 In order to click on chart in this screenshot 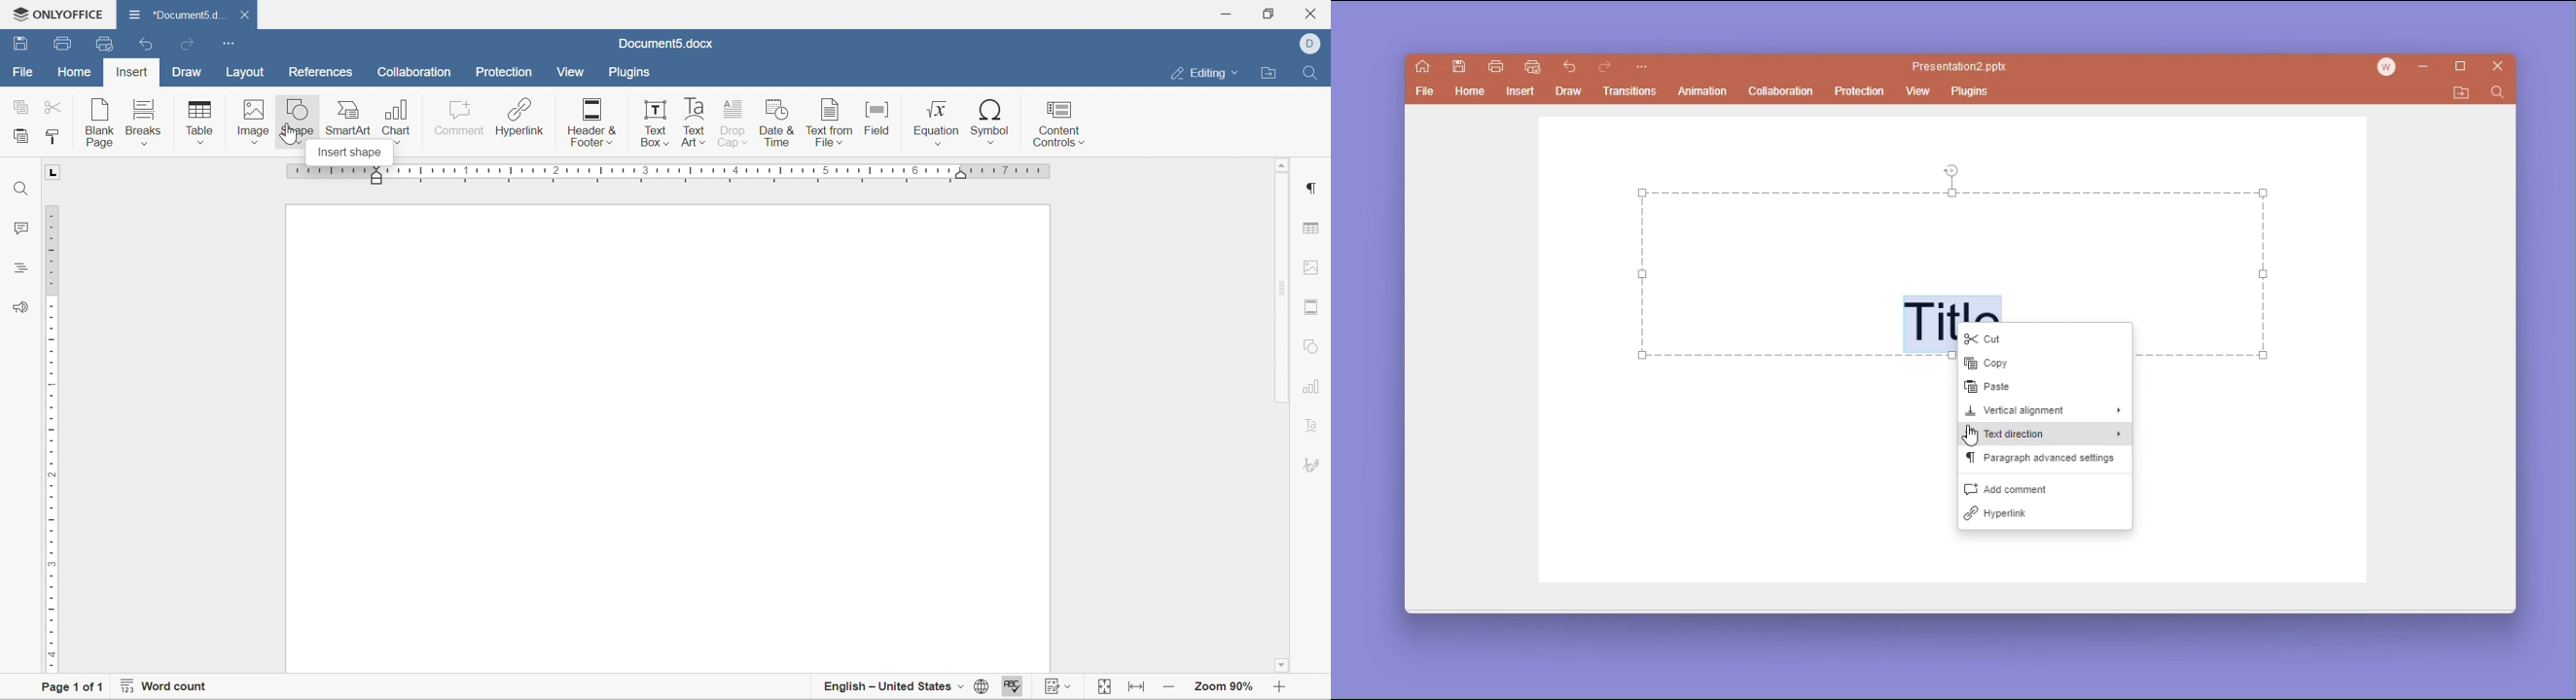, I will do `click(396, 117)`.